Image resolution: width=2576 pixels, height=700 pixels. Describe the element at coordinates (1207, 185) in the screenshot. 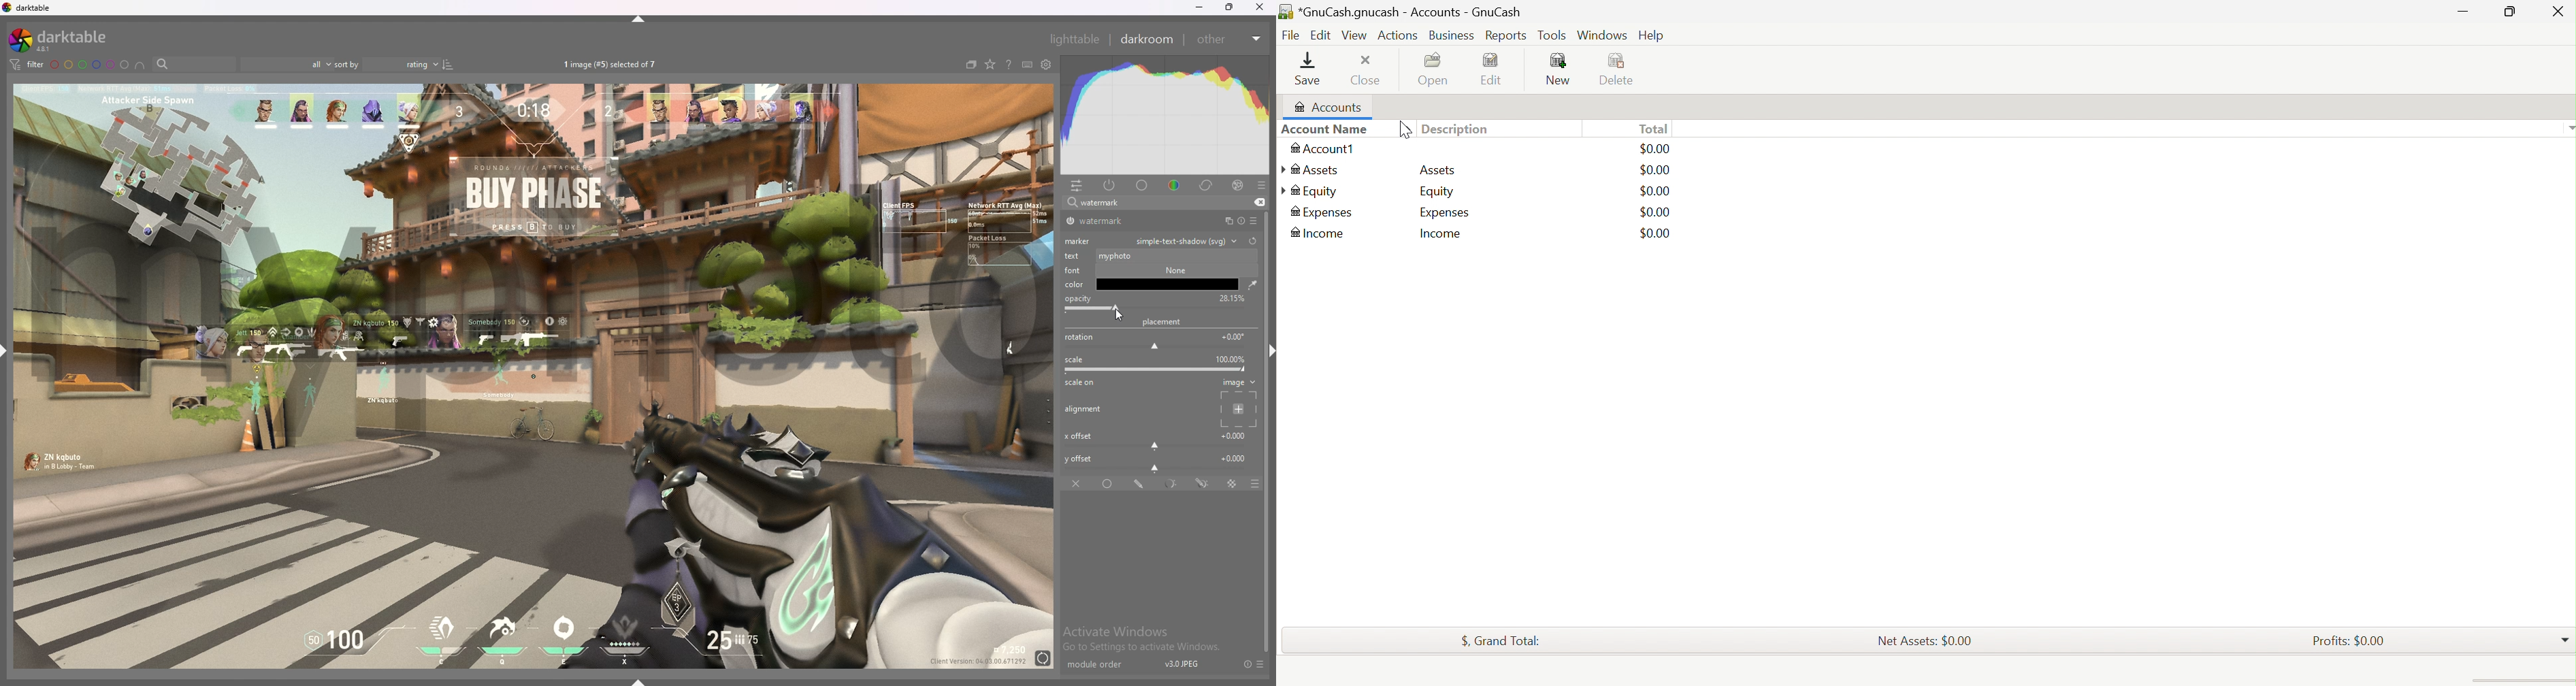

I see `correct` at that location.